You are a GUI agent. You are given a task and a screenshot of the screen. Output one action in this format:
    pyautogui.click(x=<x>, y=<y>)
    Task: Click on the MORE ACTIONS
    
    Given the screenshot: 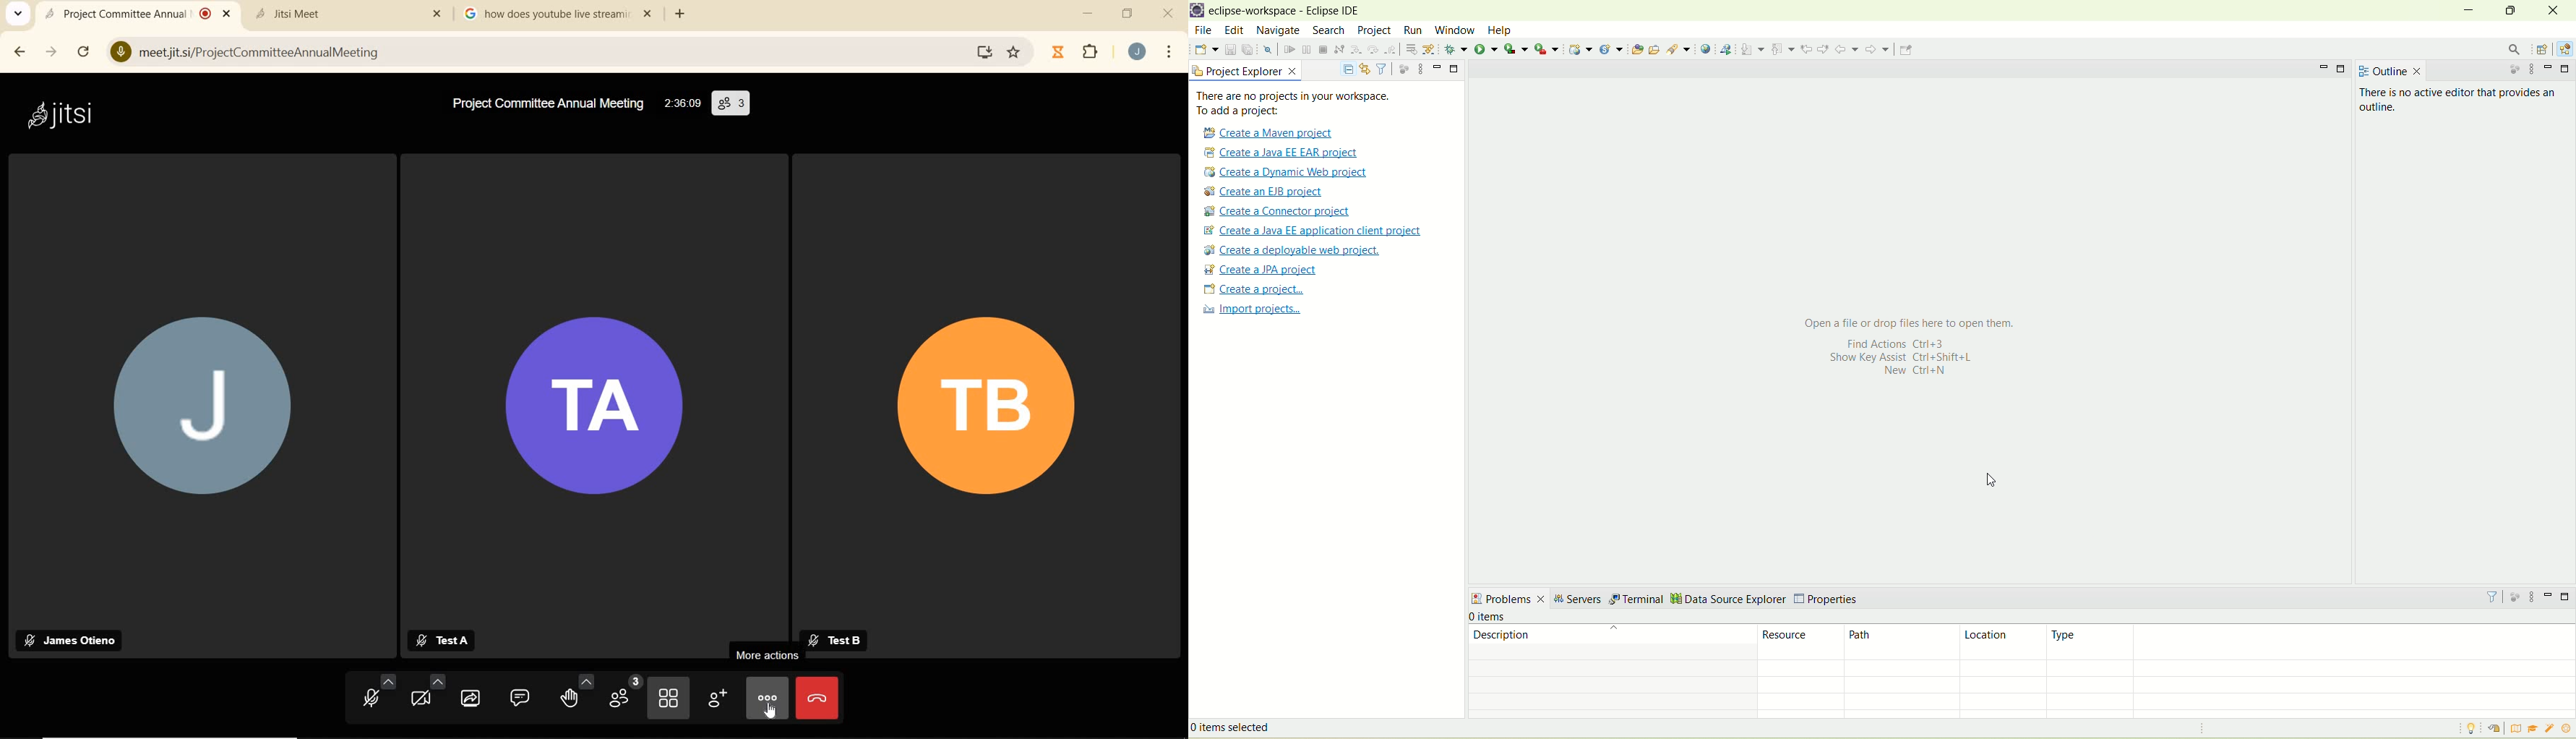 What is the action you would take?
    pyautogui.click(x=767, y=655)
    